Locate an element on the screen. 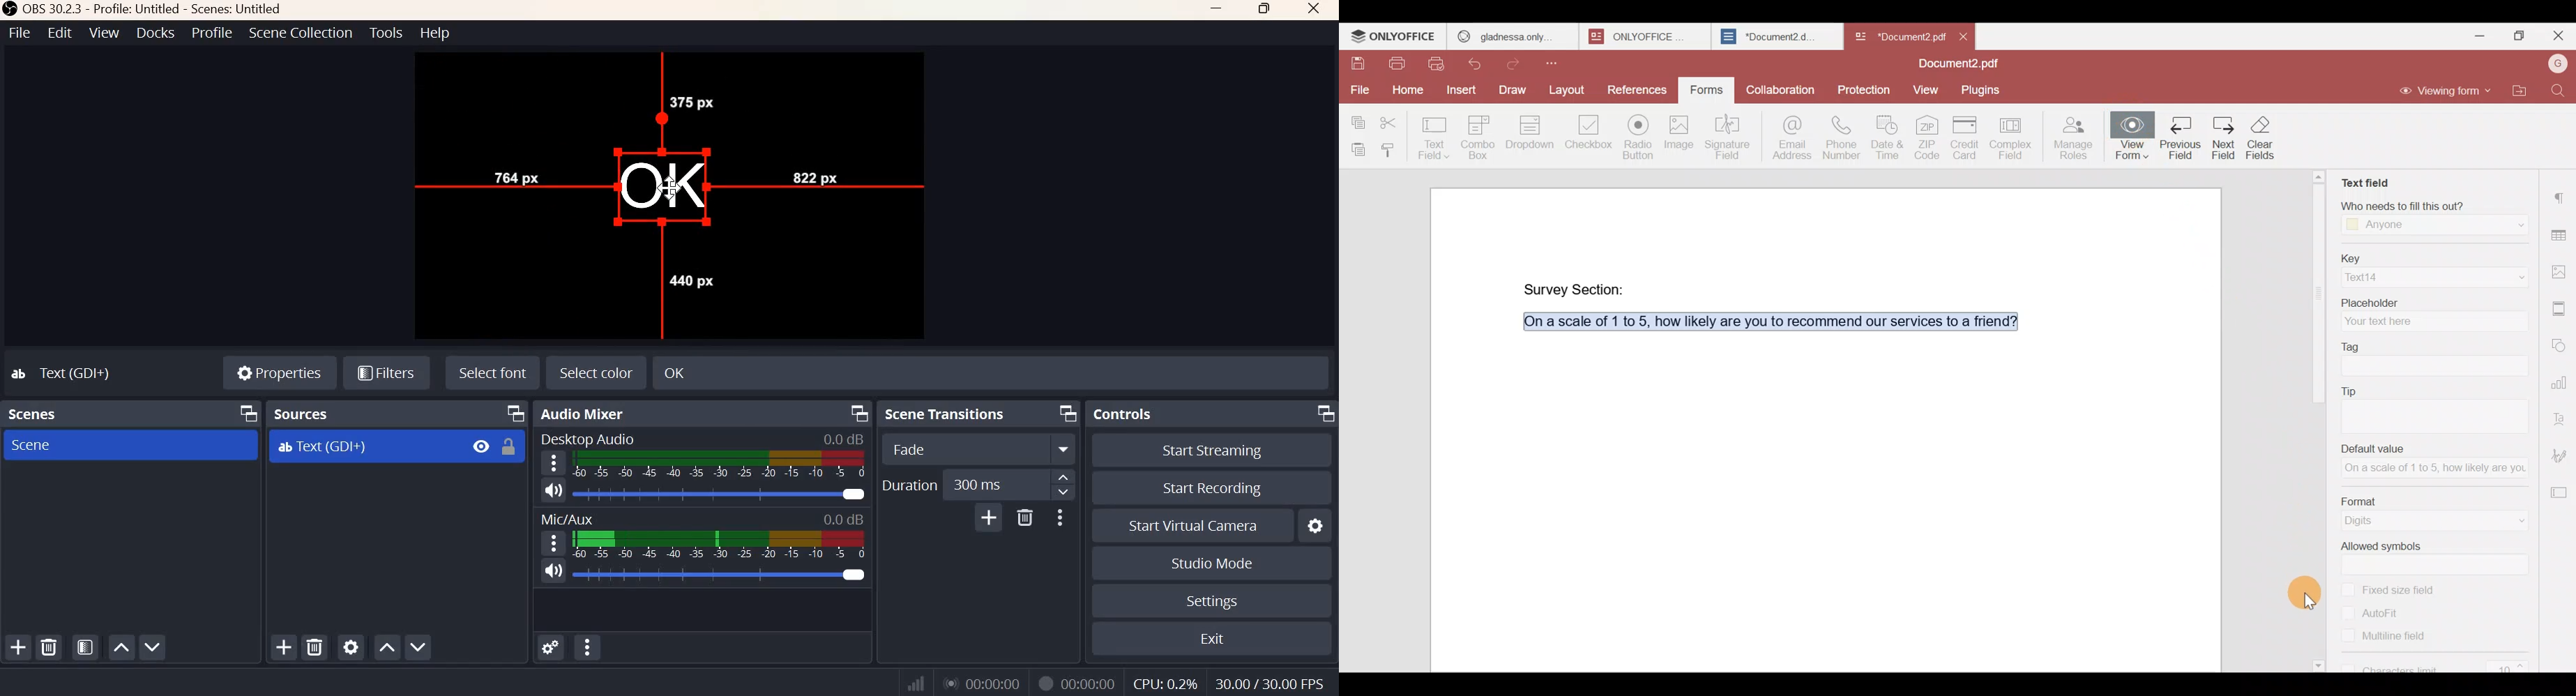 The width and height of the screenshot is (2576, 700). ClearFields is located at coordinates (2269, 141).